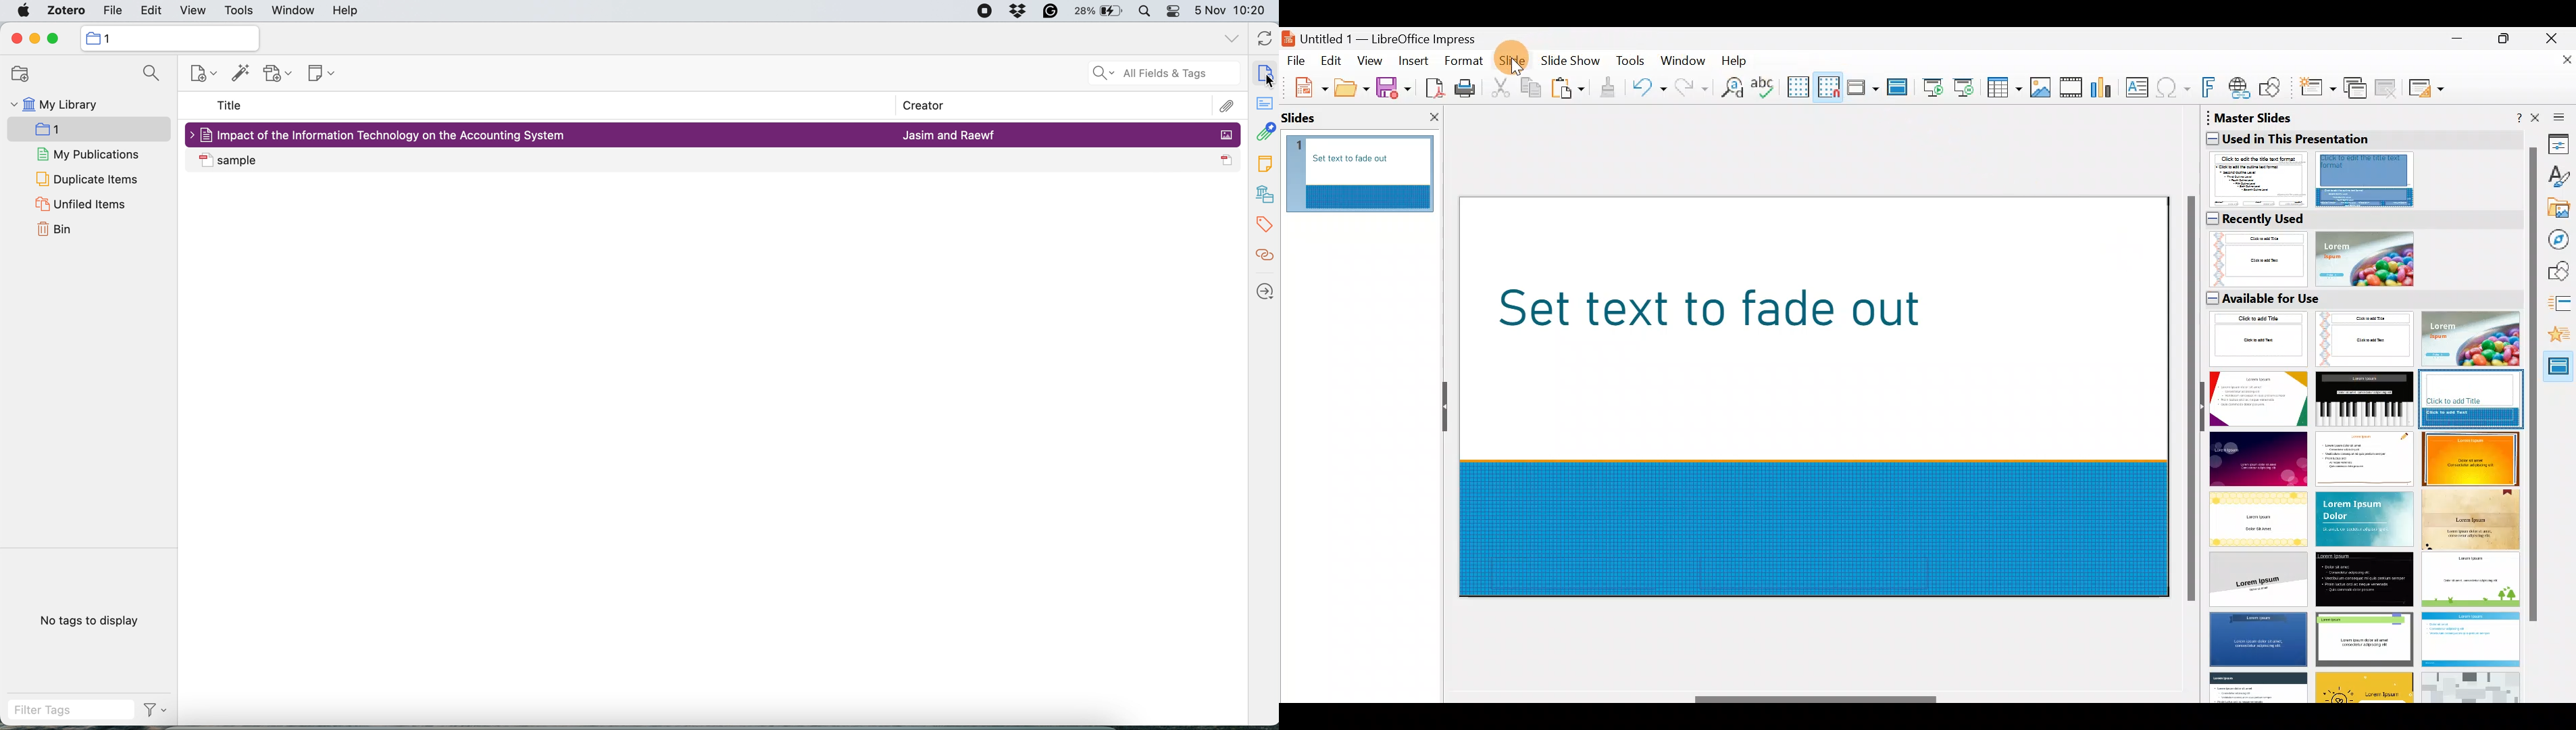 The image size is (2576, 756). Describe the element at coordinates (1690, 87) in the screenshot. I see `Redo` at that location.